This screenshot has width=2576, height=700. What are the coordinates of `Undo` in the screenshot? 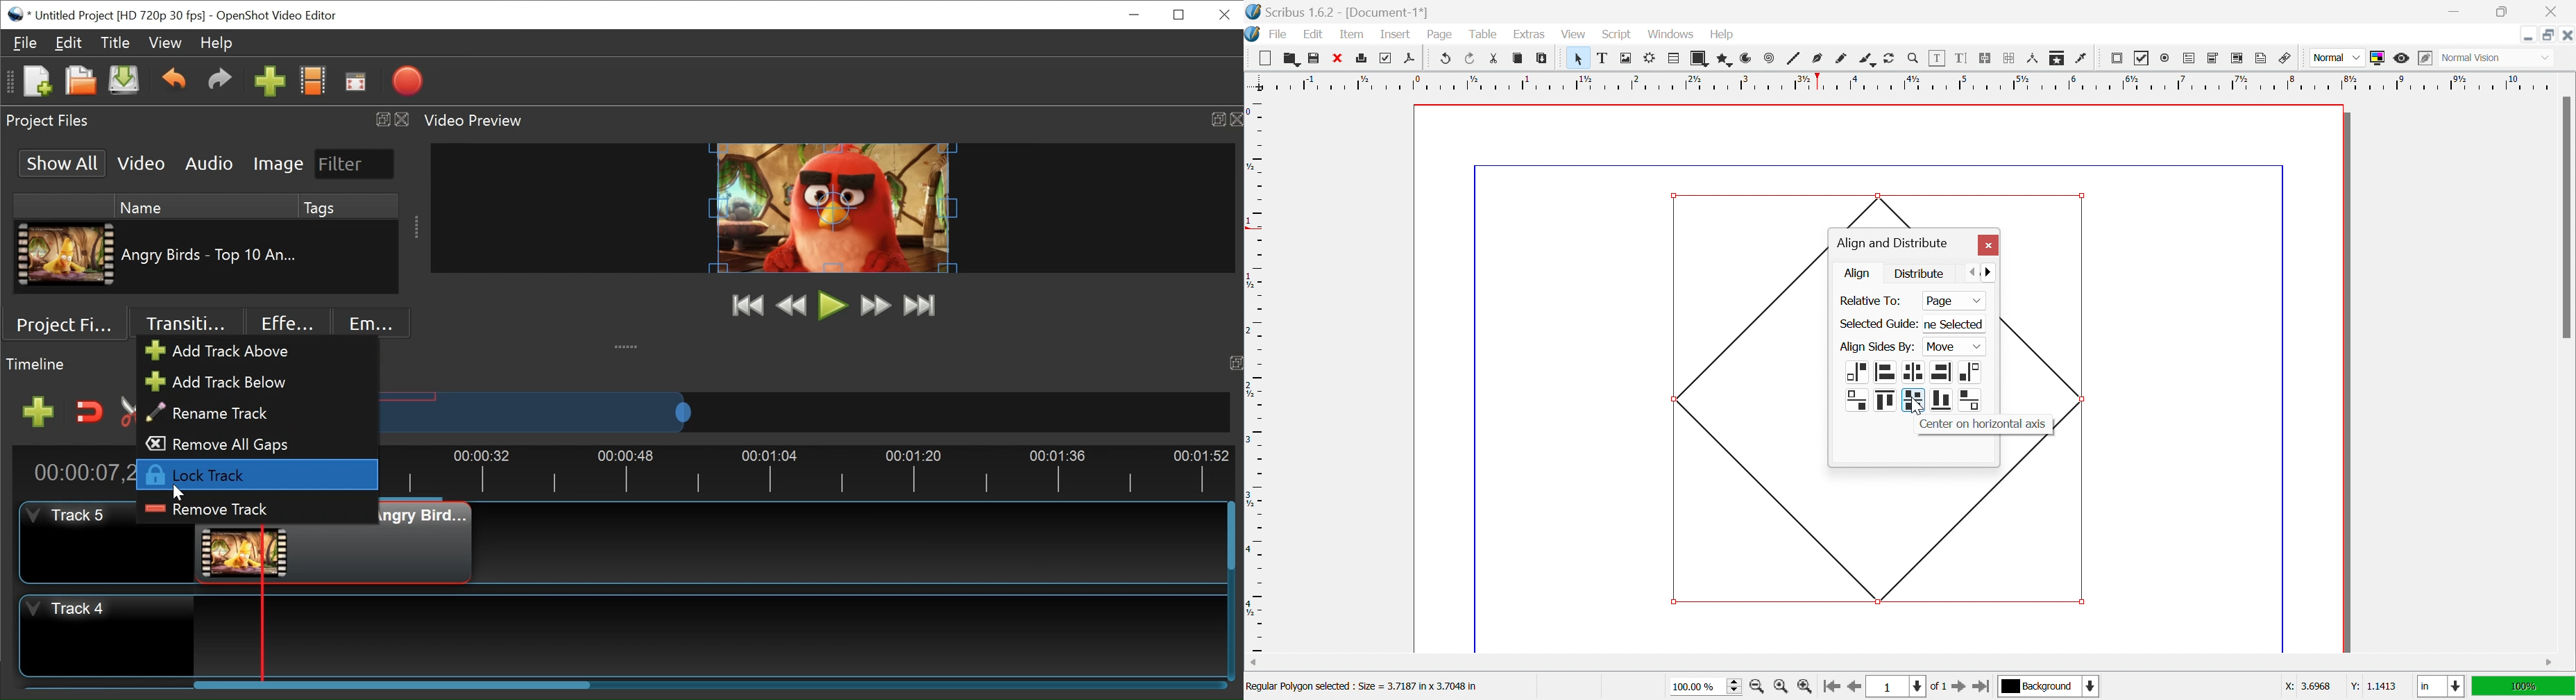 It's located at (1446, 58).